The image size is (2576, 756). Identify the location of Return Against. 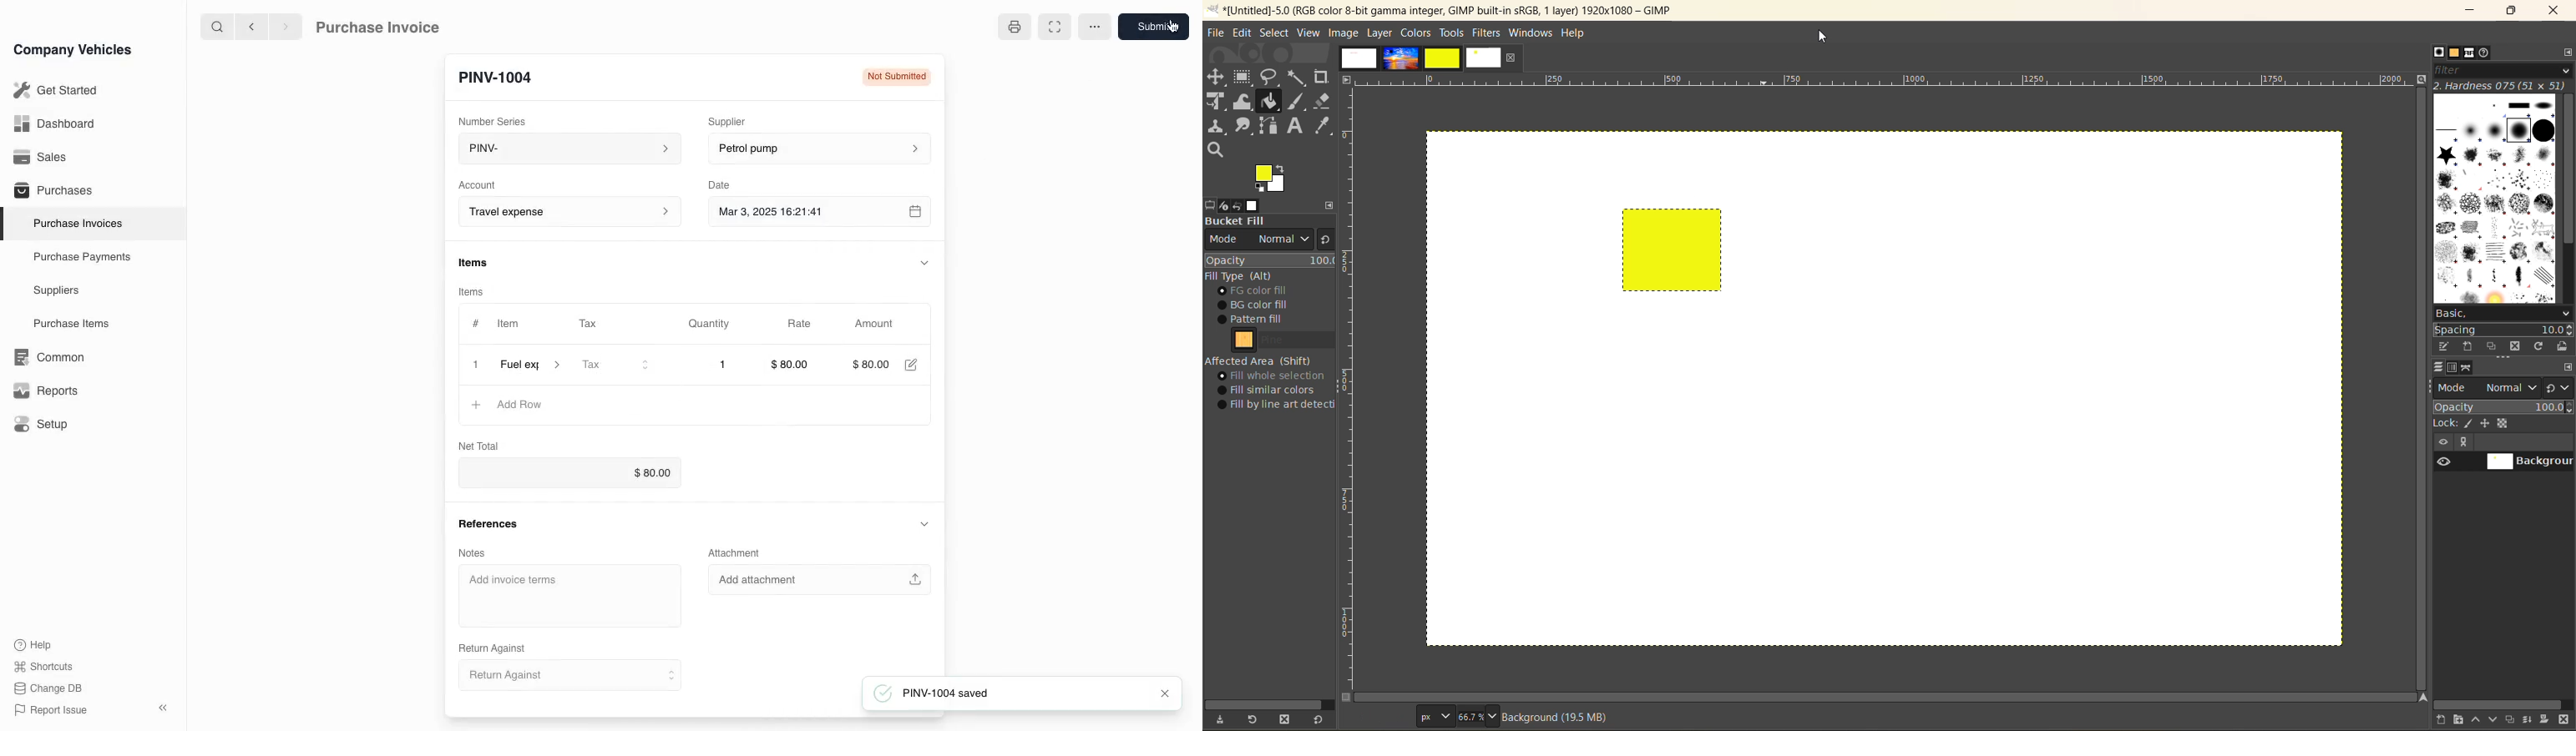
(498, 647).